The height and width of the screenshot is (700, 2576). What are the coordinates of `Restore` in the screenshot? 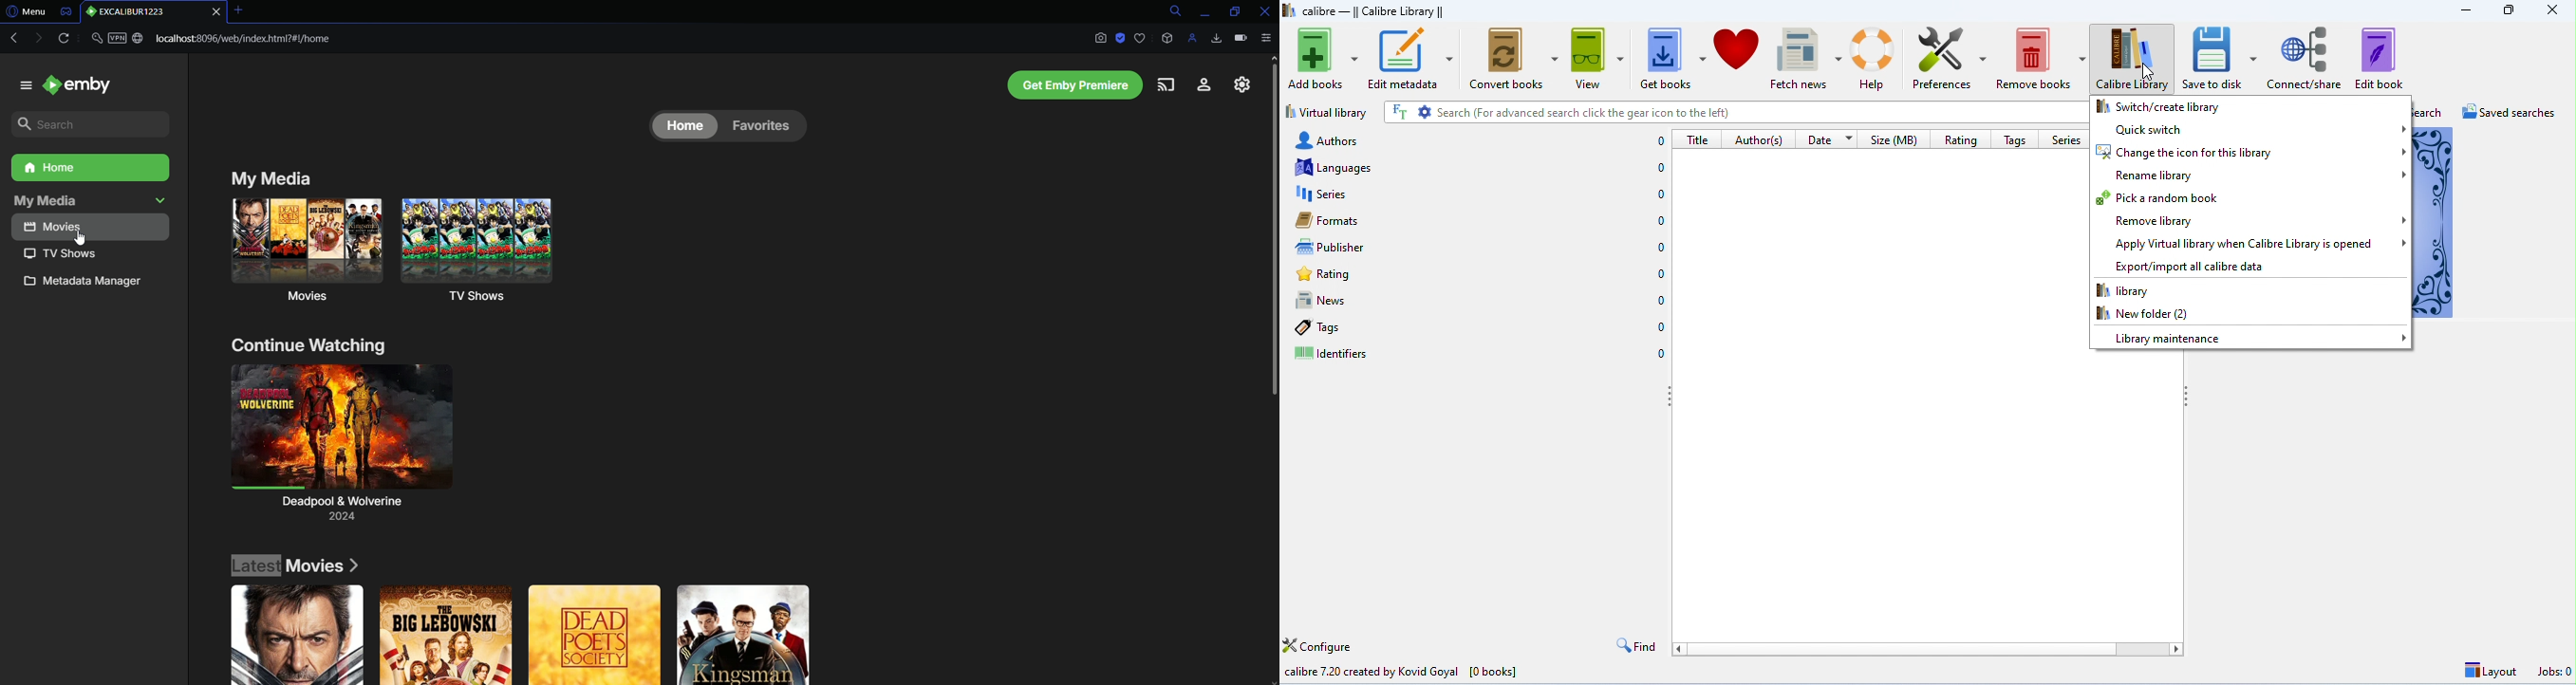 It's located at (1231, 11).